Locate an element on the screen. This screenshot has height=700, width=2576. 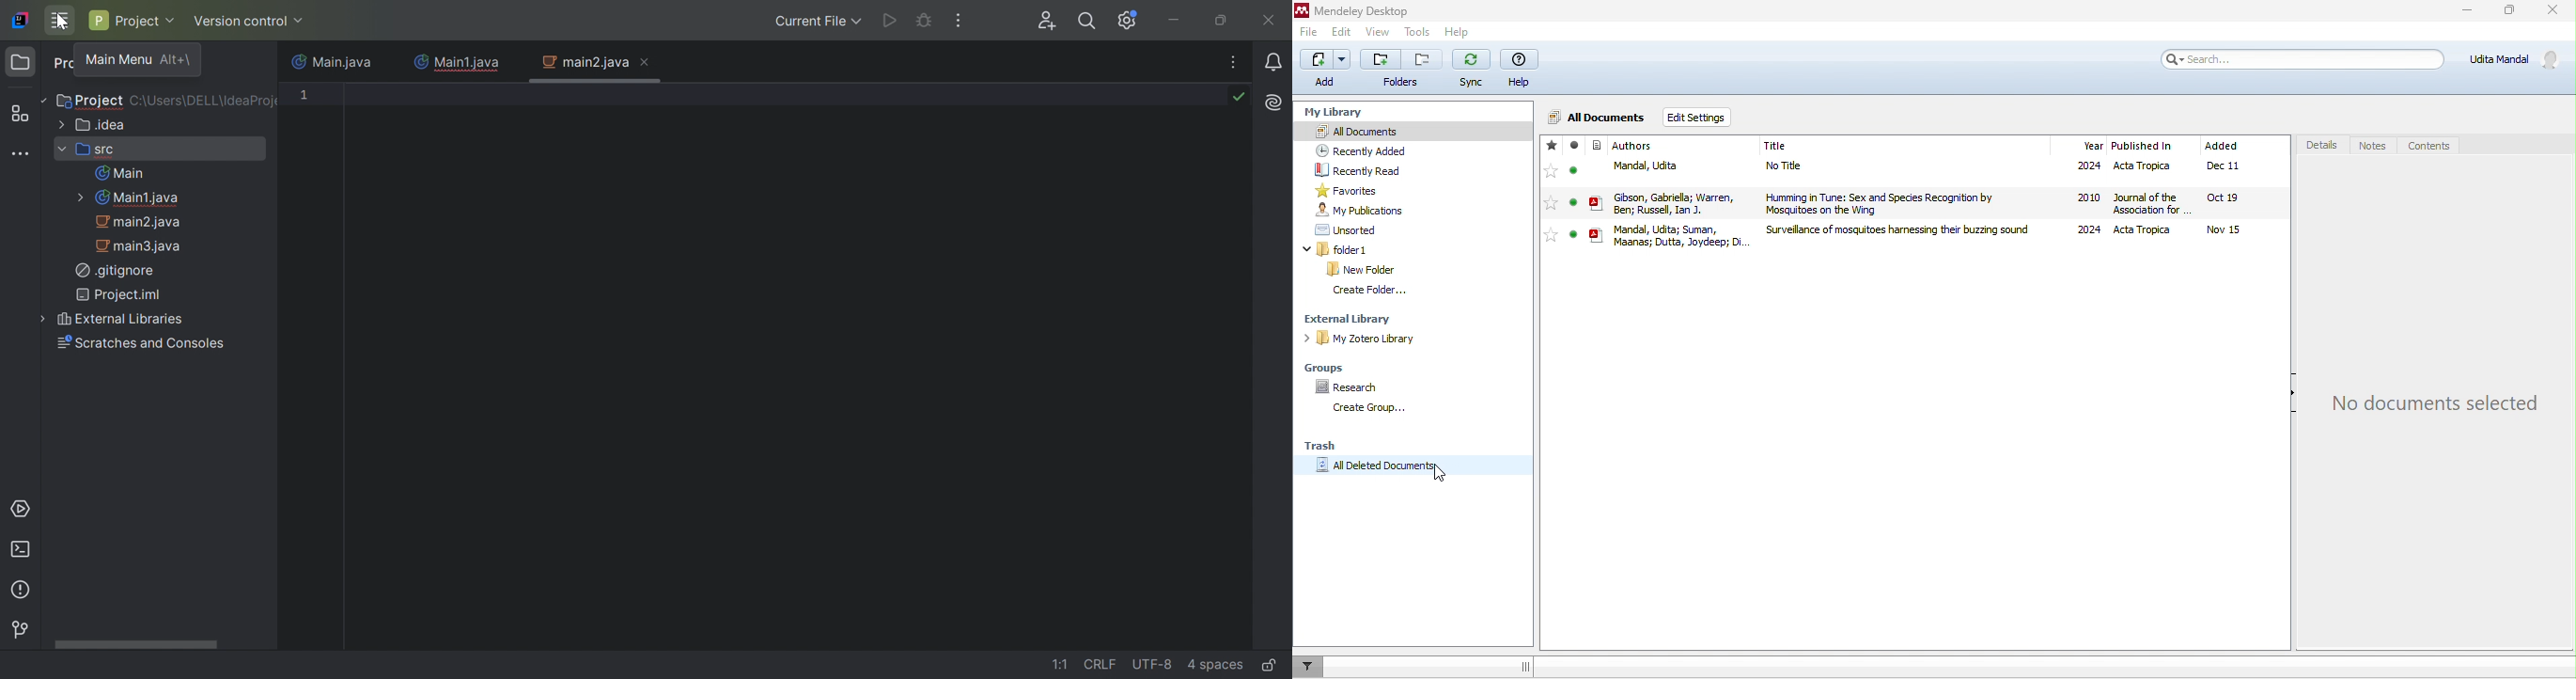
Main.java is located at coordinates (331, 60).